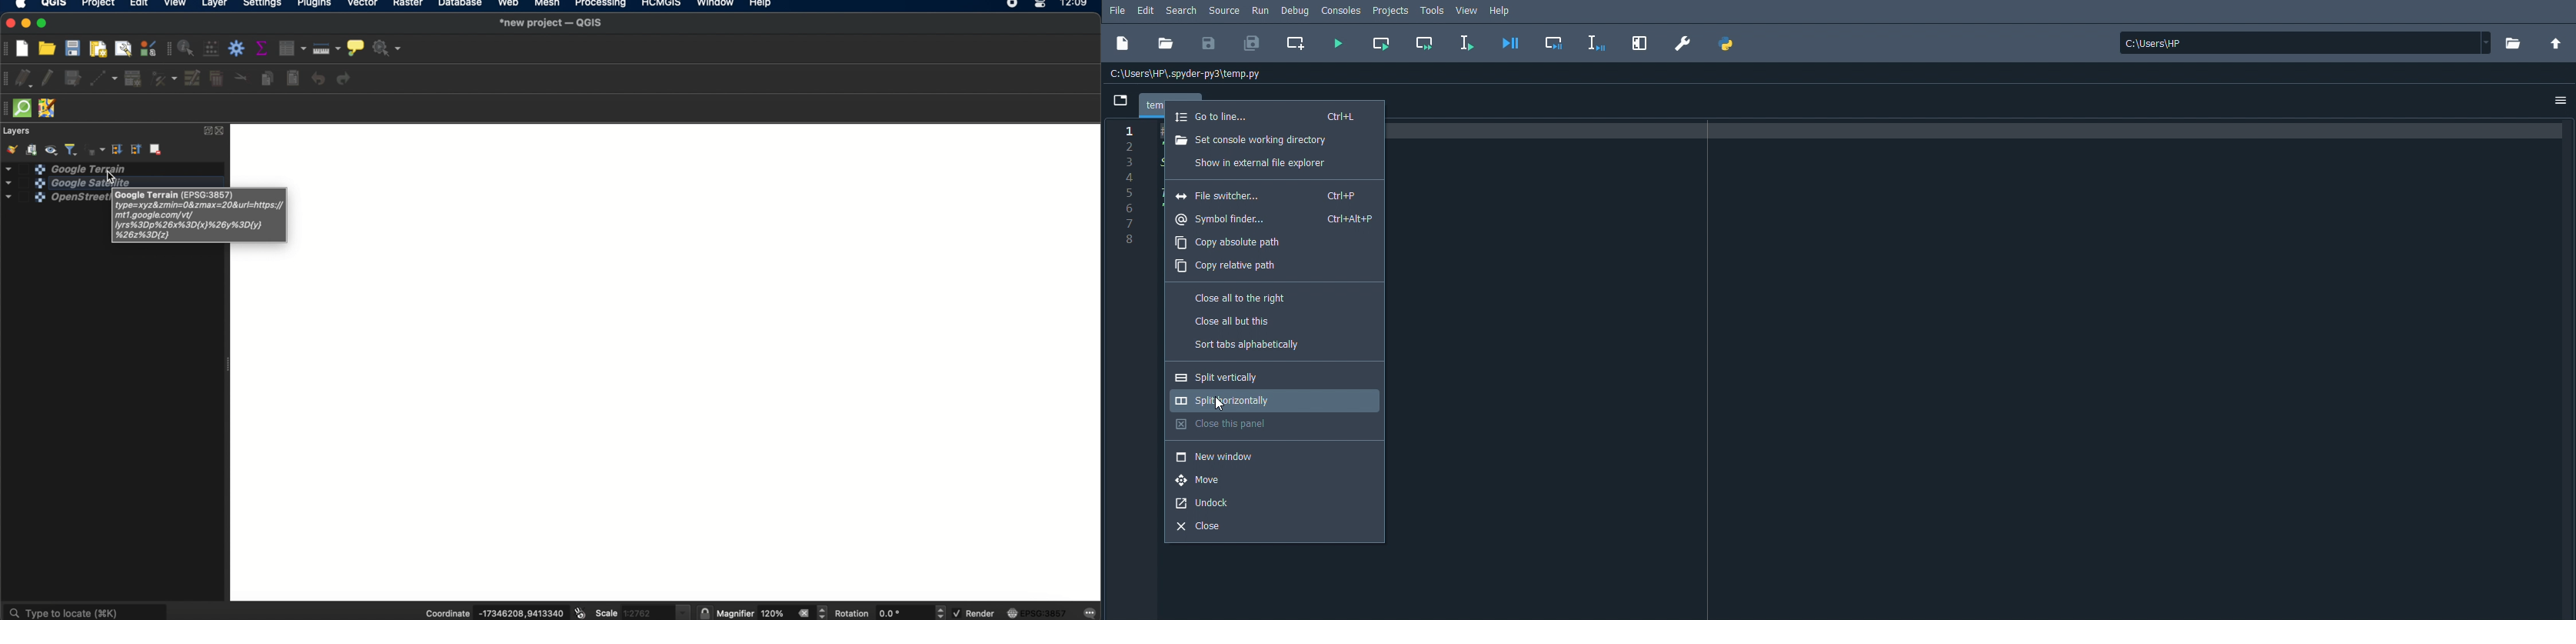  What do you see at coordinates (193, 78) in the screenshot?
I see `modify` at bounding box center [193, 78].